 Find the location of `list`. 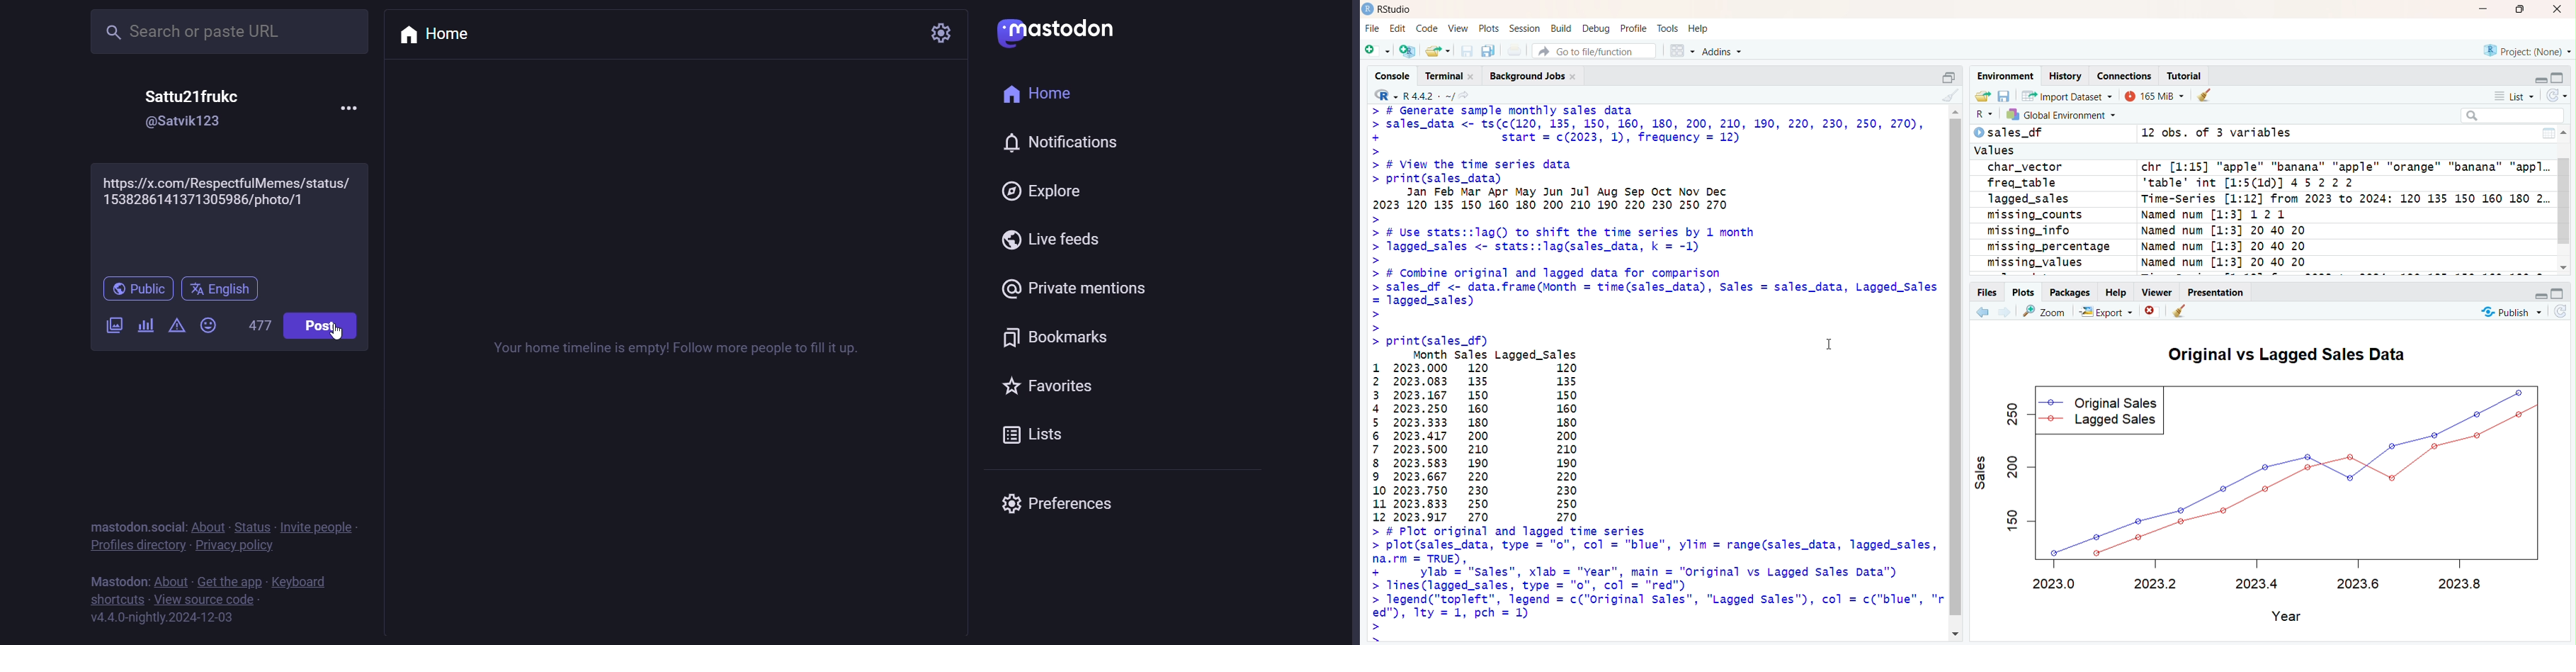

list is located at coordinates (2514, 96).